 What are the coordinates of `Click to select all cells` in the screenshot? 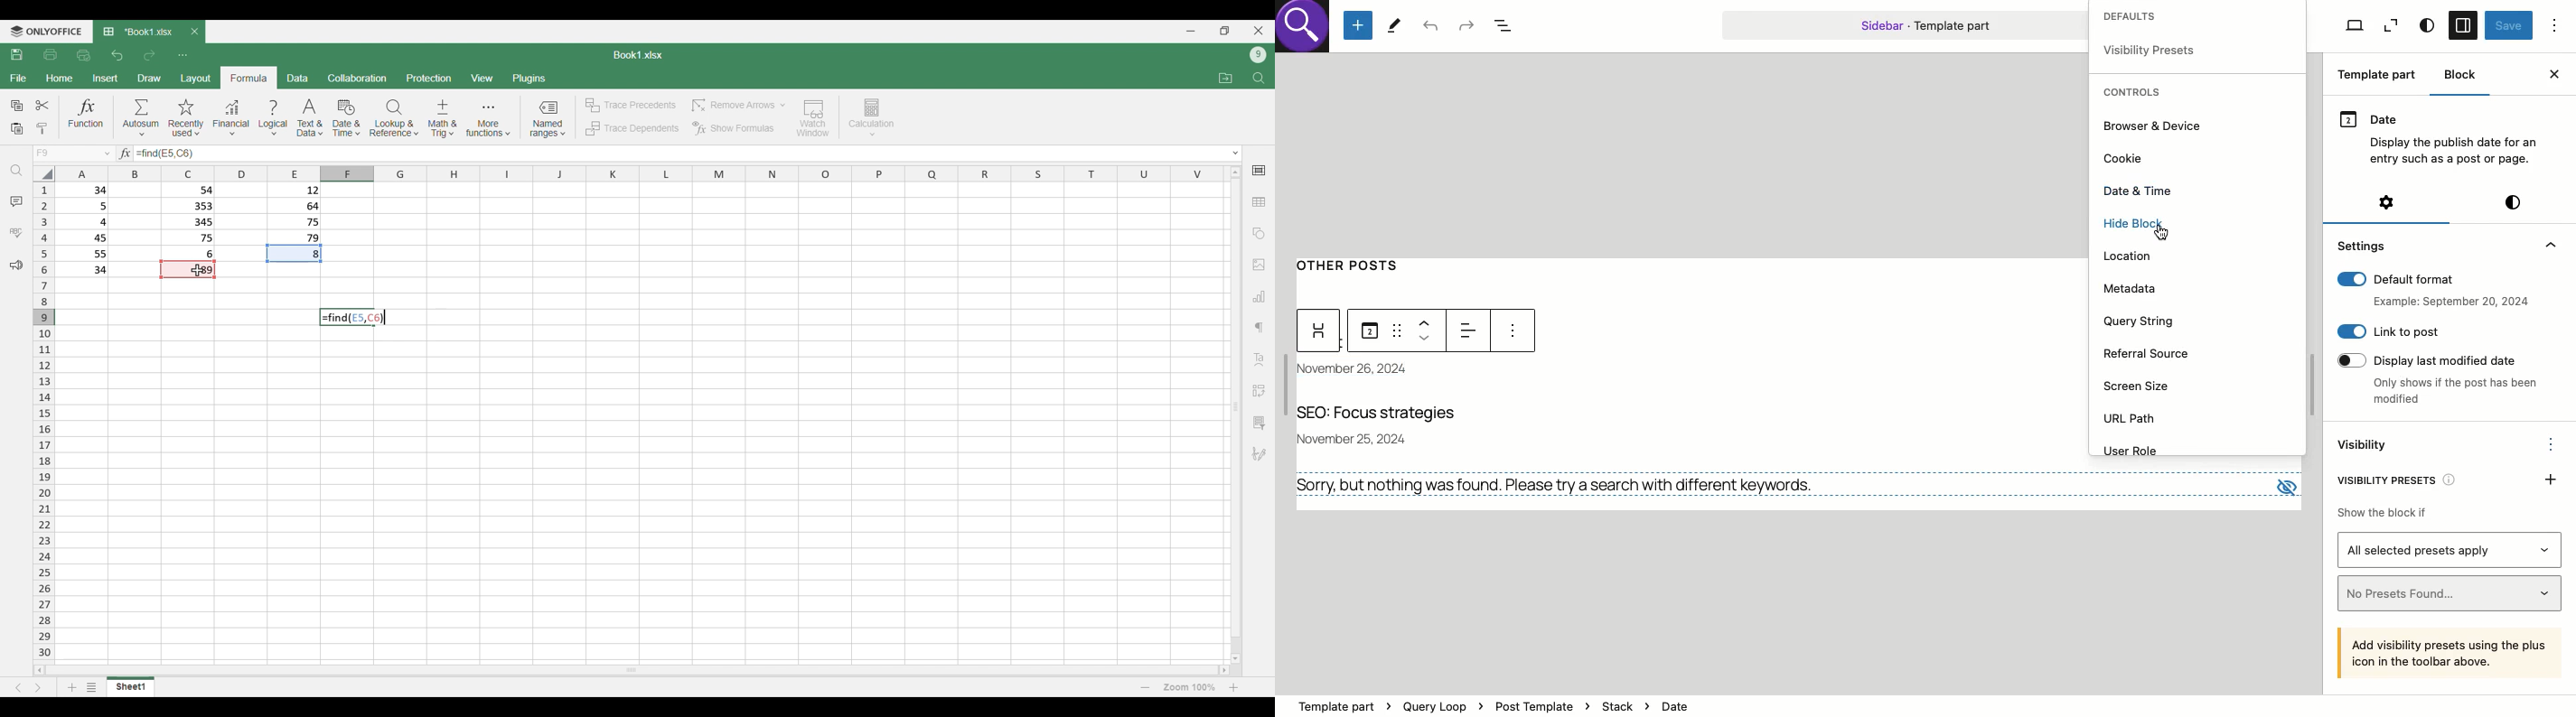 It's located at (43, 173).